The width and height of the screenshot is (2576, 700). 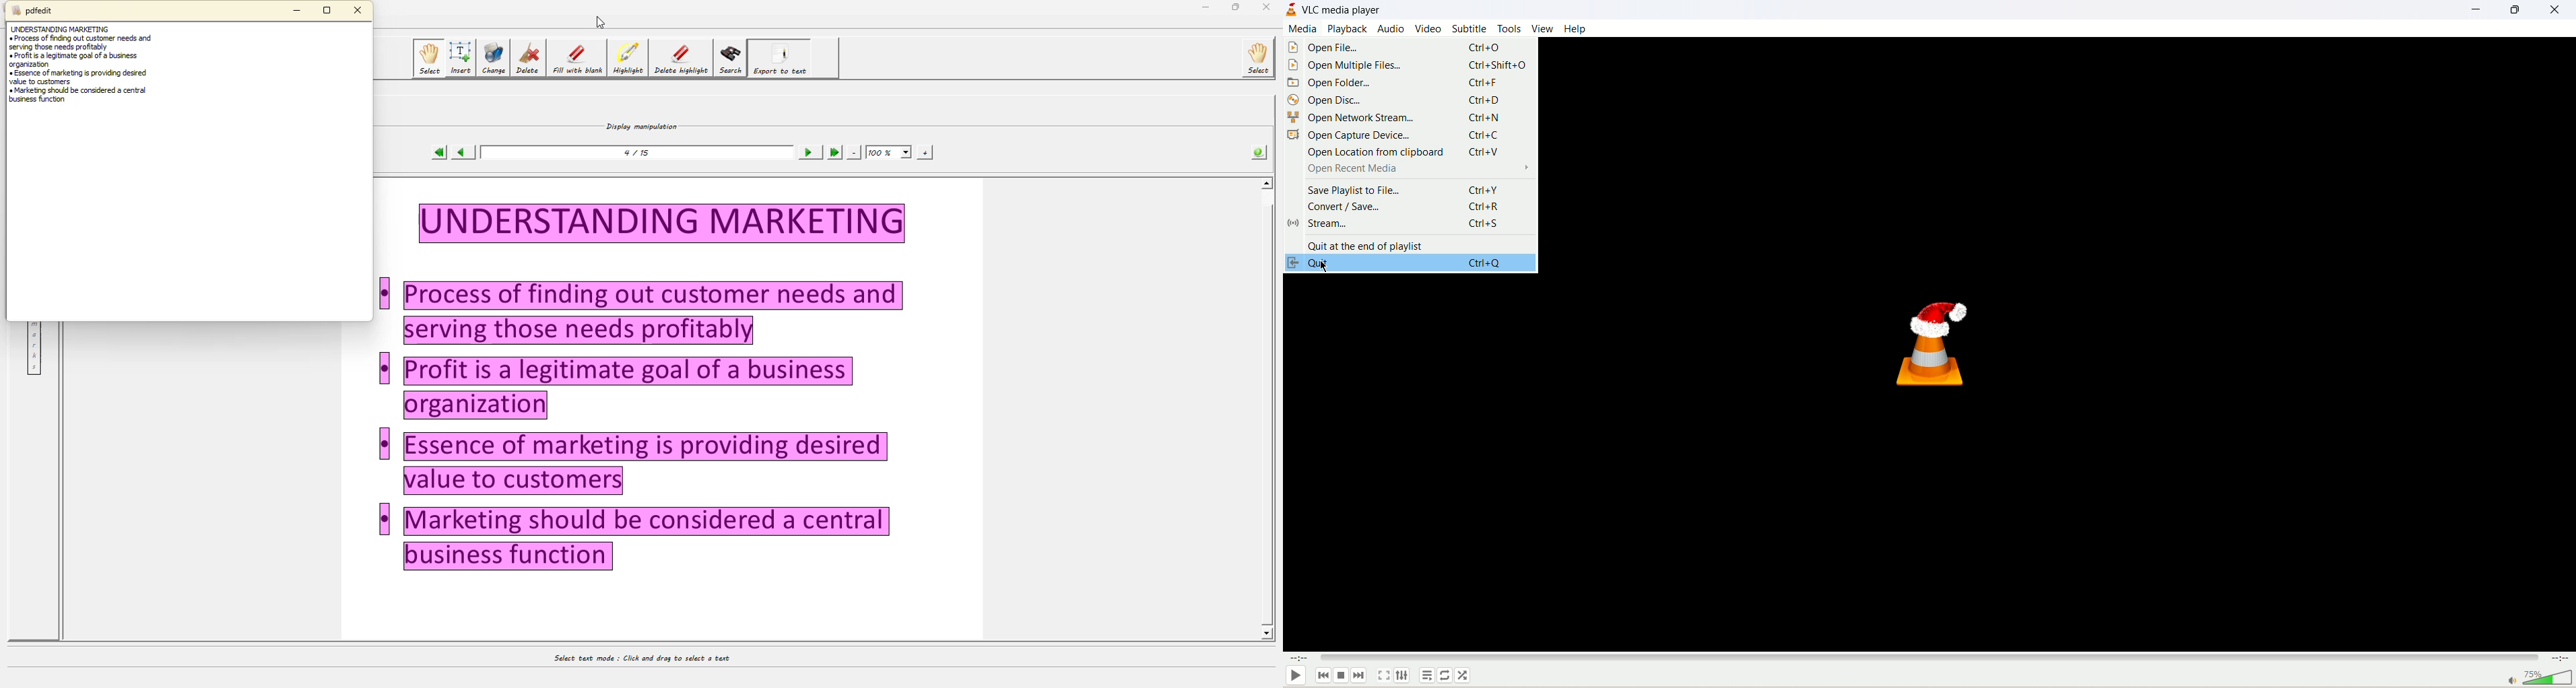 I want to click on stop, so click(x=1342, y=677).